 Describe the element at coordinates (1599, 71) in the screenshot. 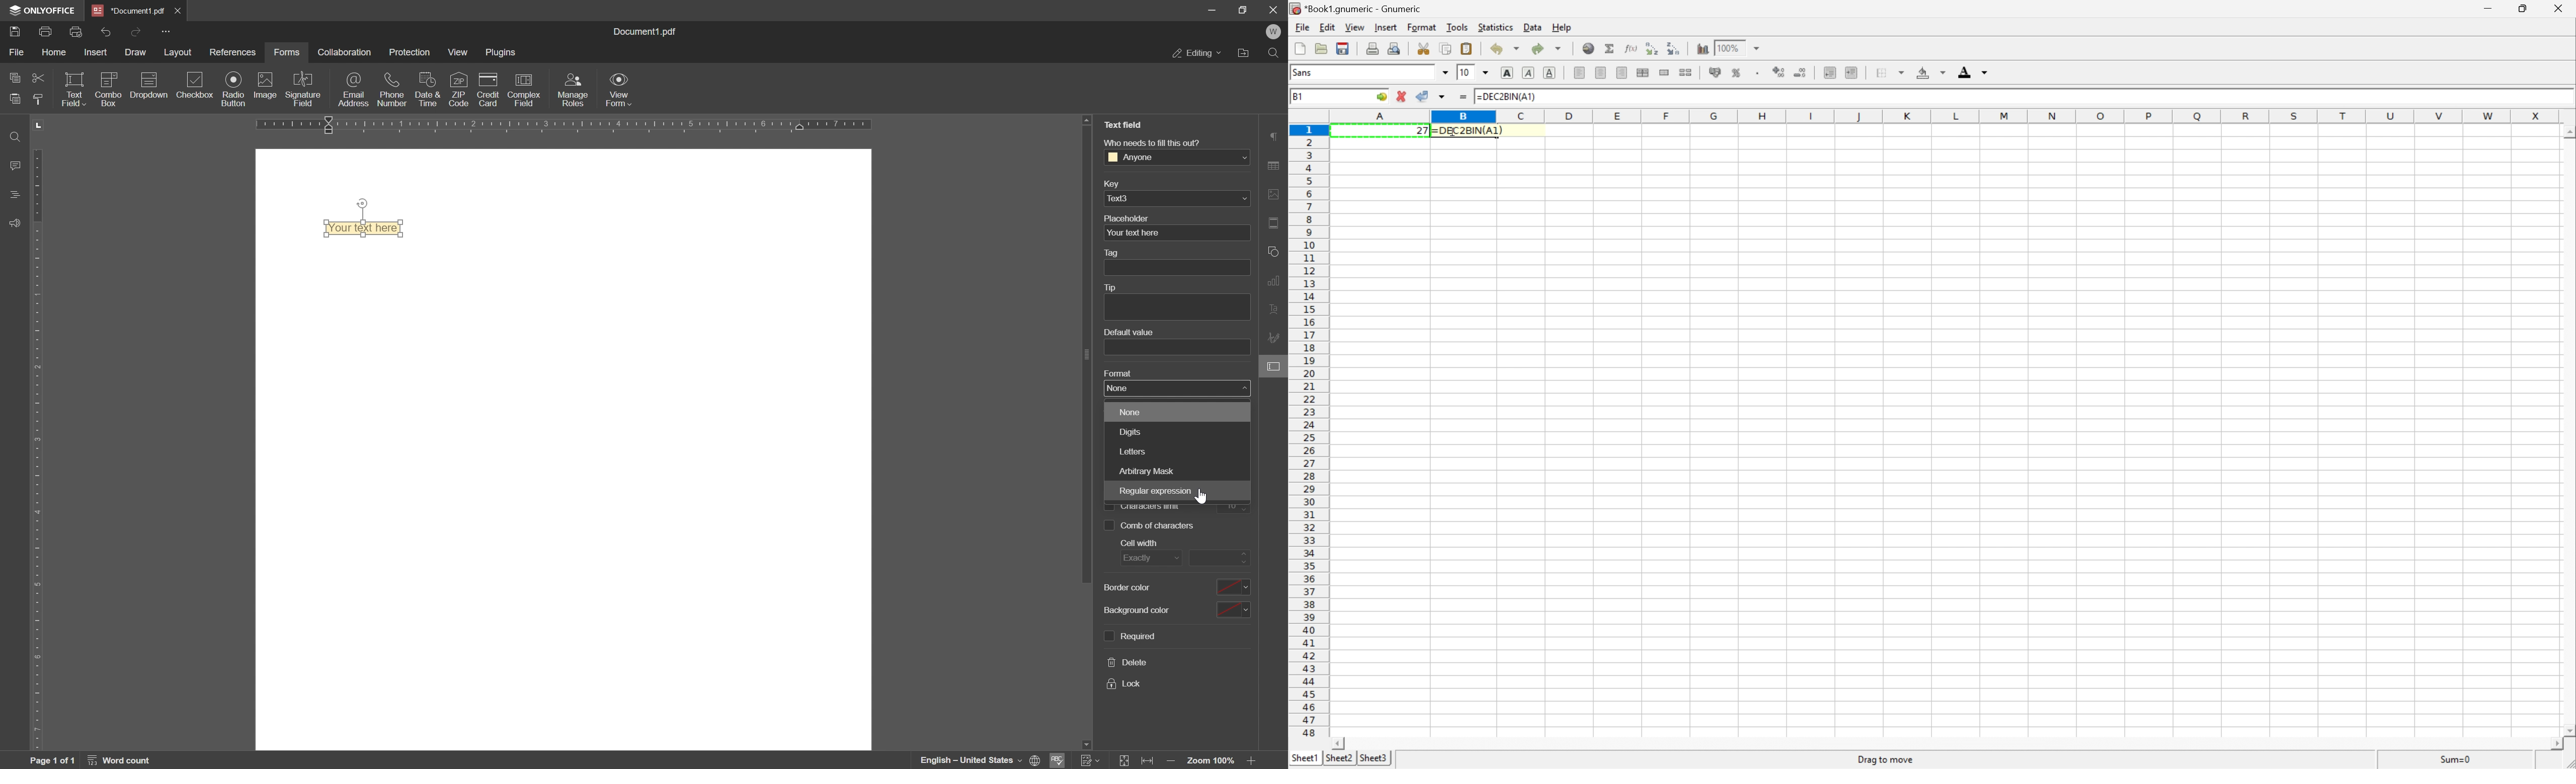

I see `Center horizontally` at that location.